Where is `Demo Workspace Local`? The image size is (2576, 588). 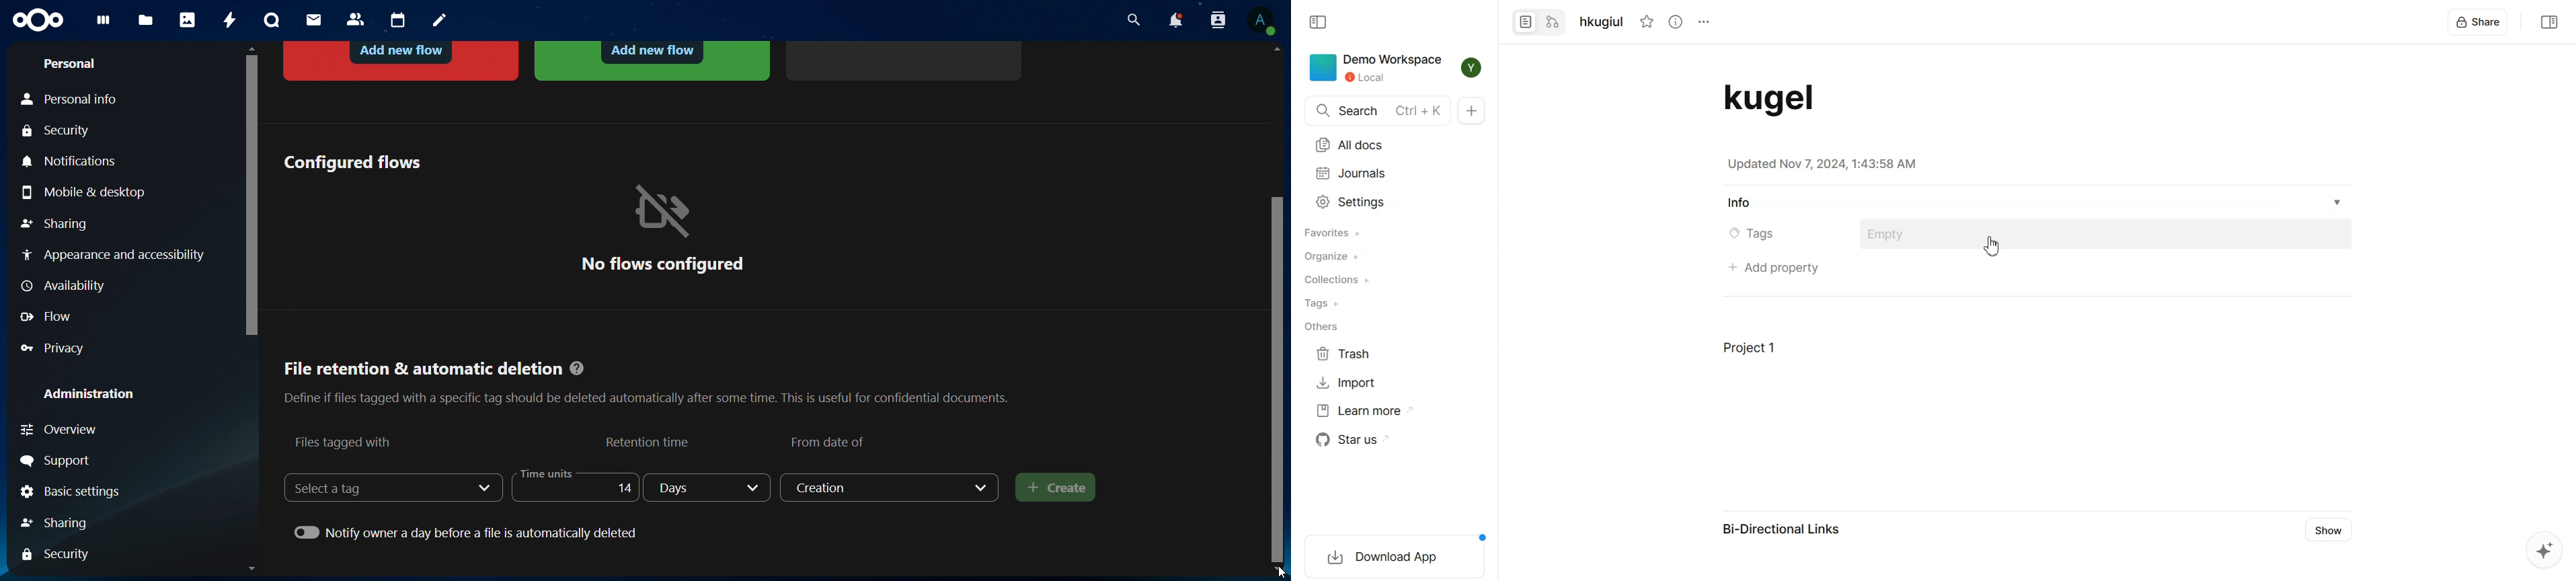 Demo Workspace Local is located at coordinates (1393, 67).